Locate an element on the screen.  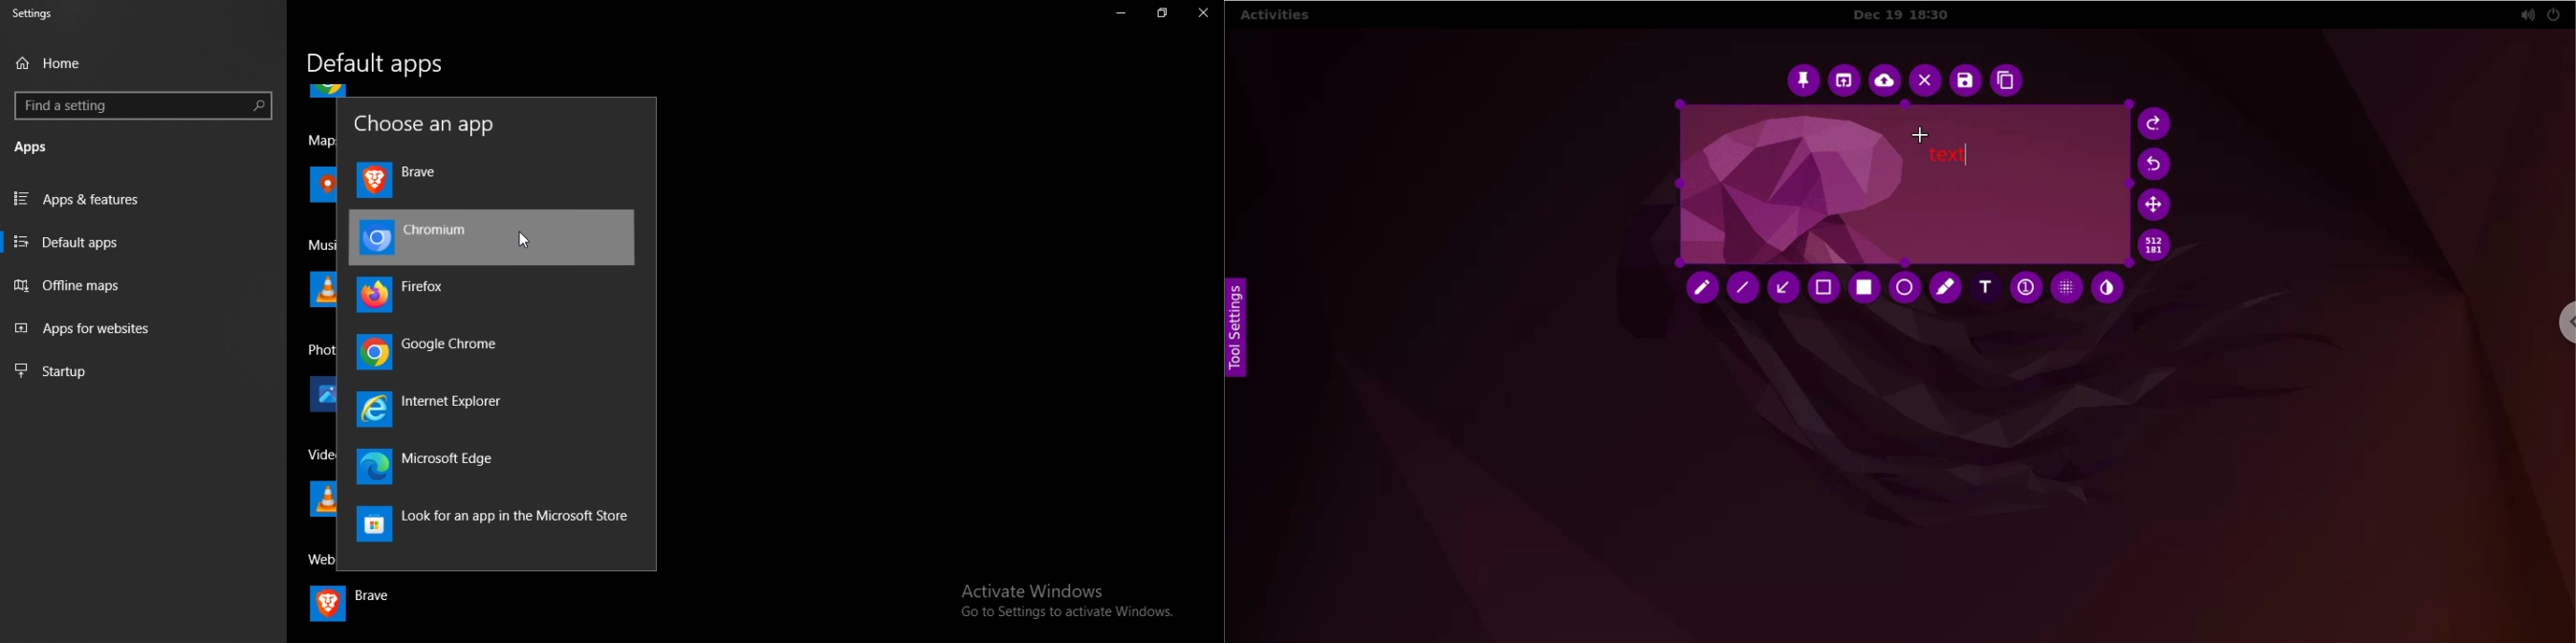
redo is located at coordinates (2157, 125).